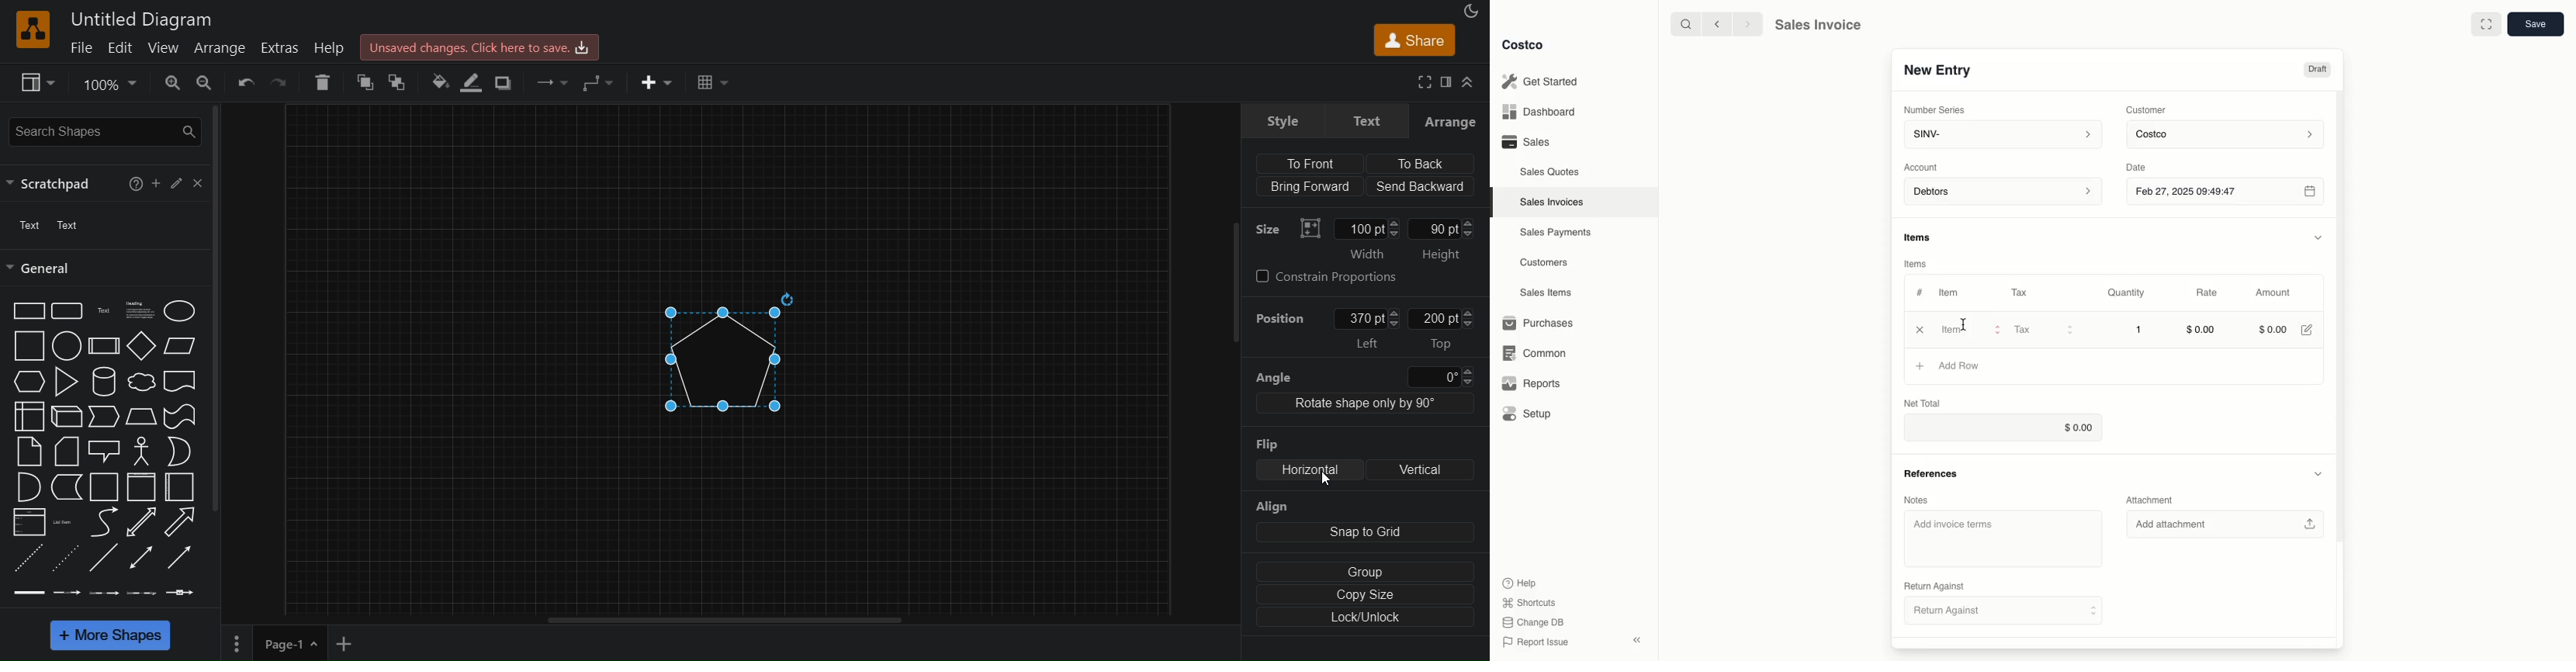 This screenshot has width=2576, height=672. What do you see at coordinates (179, 487) in the screenshot?
I see `Horizontal container` at bounding box center [179, 487].